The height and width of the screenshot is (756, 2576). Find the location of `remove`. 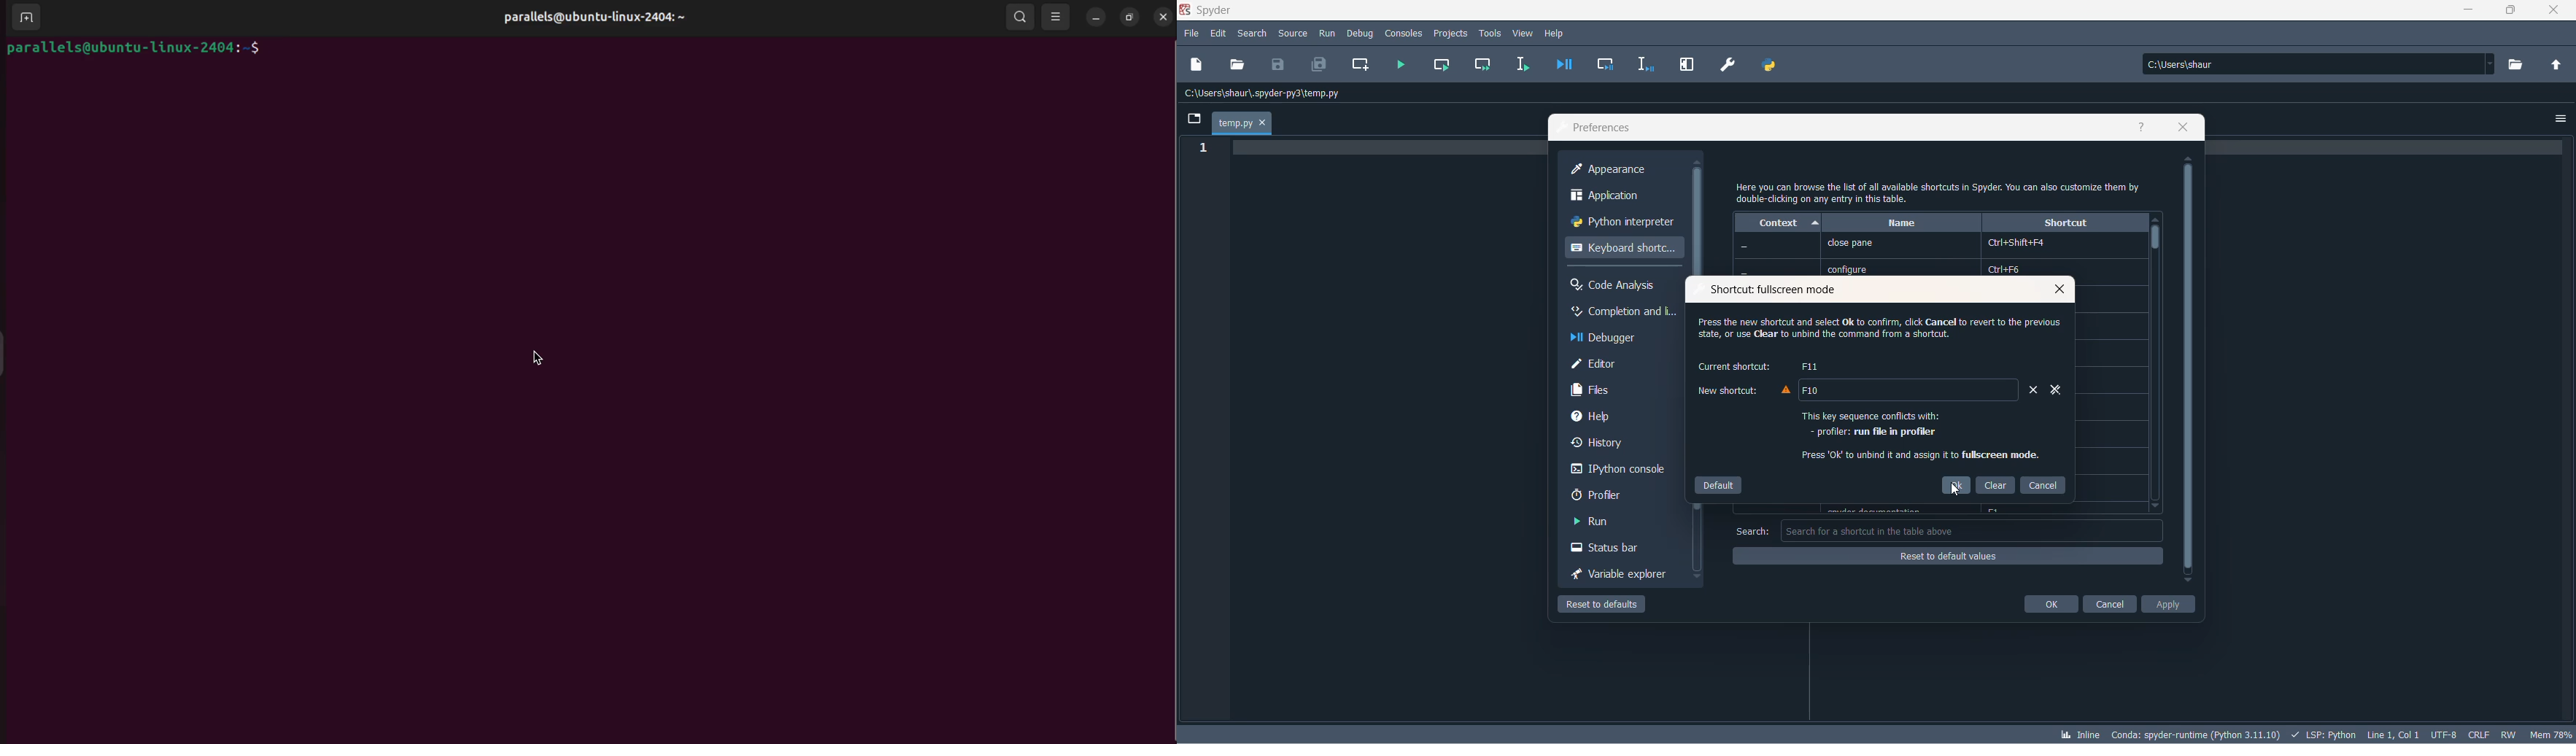

remove is located at coordinates (2027, 393).